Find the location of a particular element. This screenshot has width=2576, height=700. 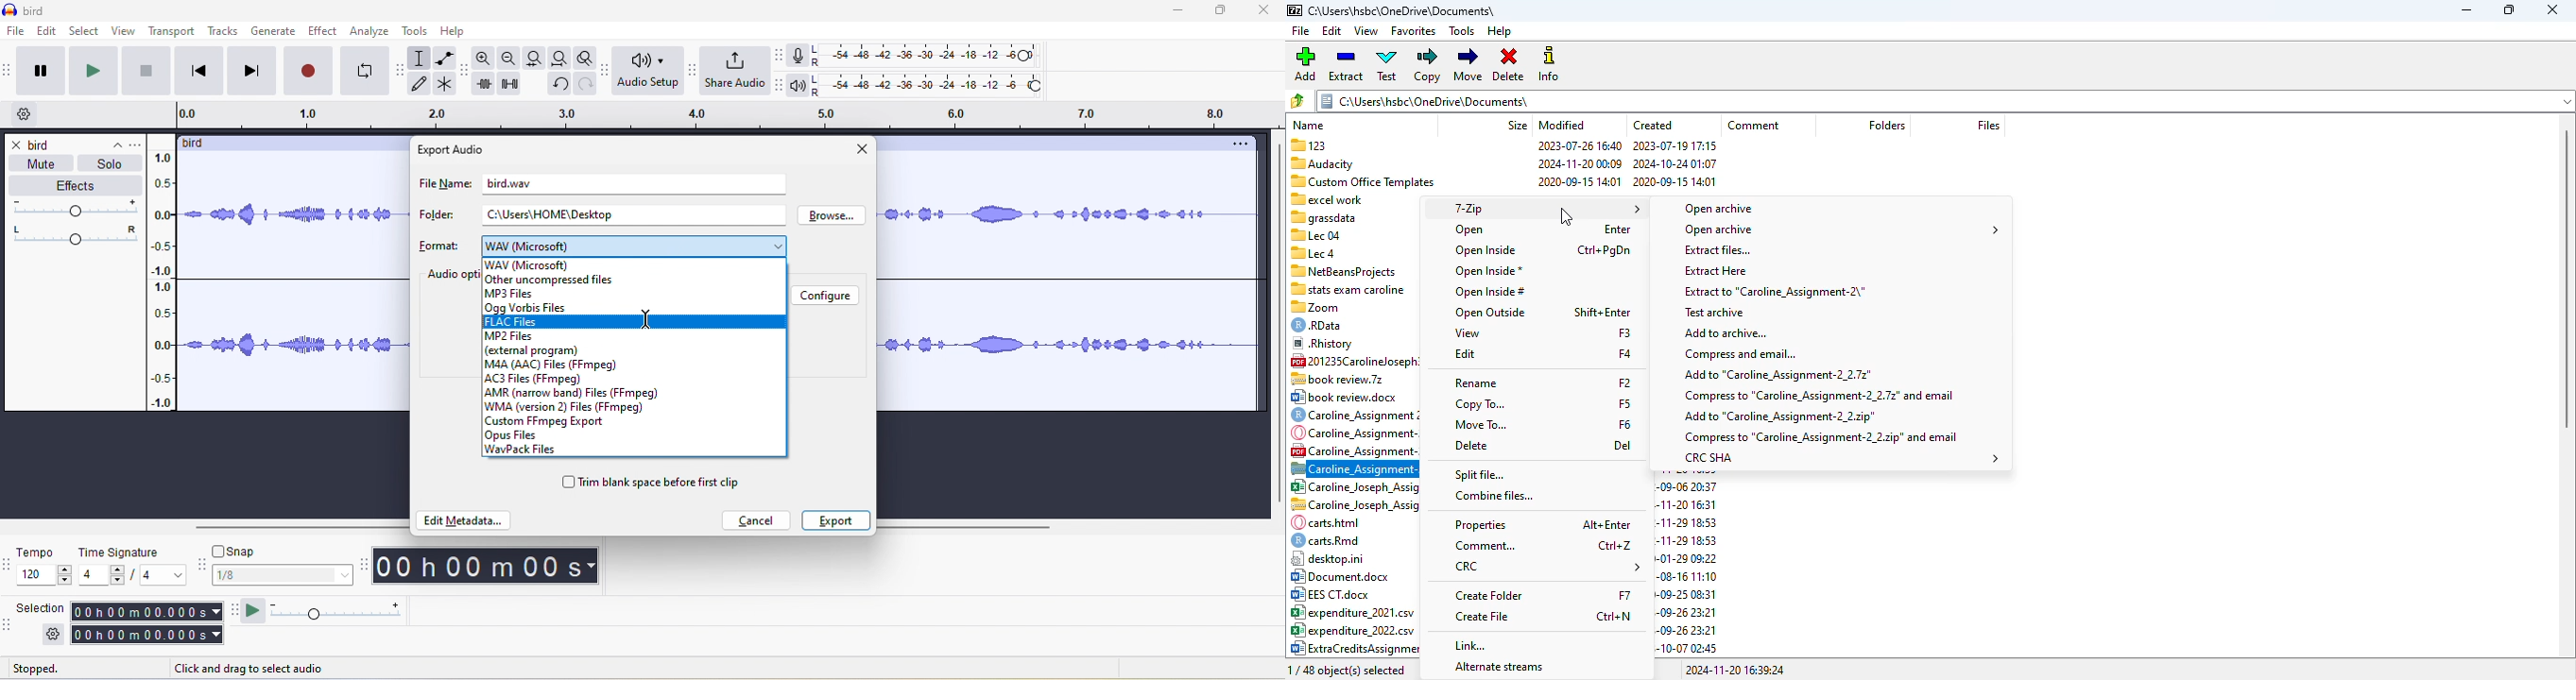

stop is located at coordinates (148, 75).